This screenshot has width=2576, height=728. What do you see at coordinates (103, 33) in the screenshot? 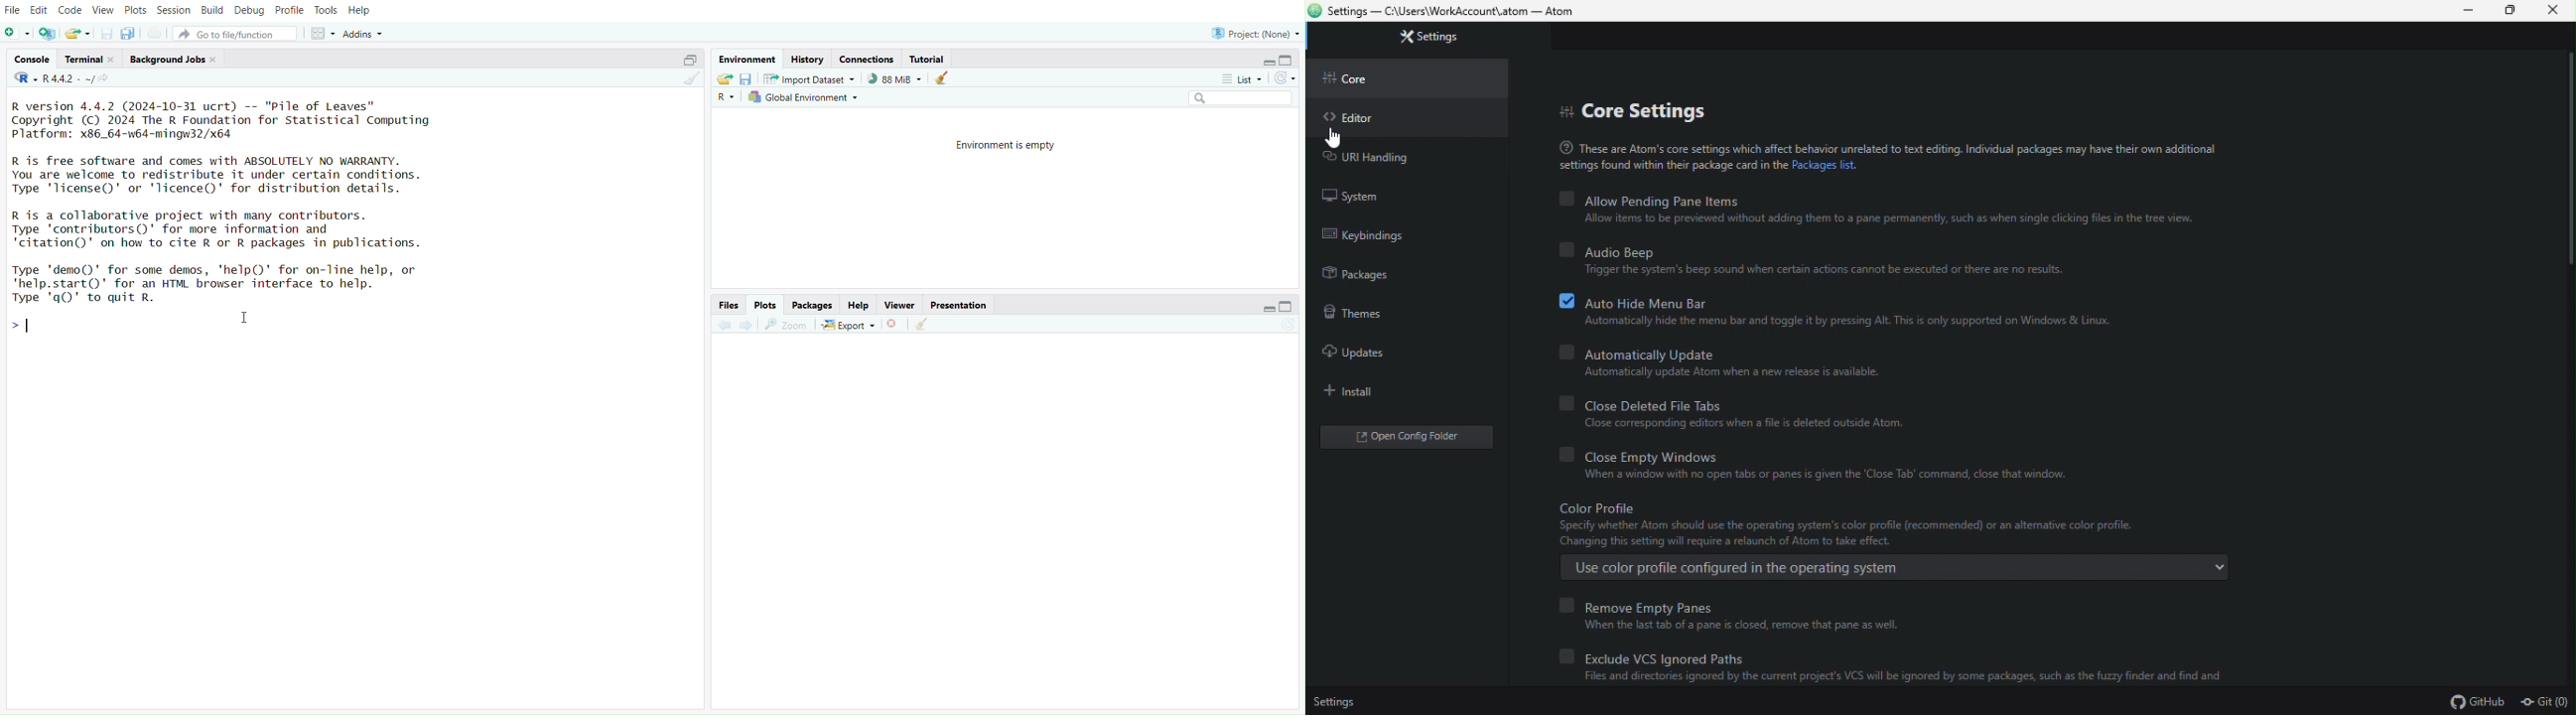
I see `Save current document (Ctrl + S)` at bounding box center [103, 33].